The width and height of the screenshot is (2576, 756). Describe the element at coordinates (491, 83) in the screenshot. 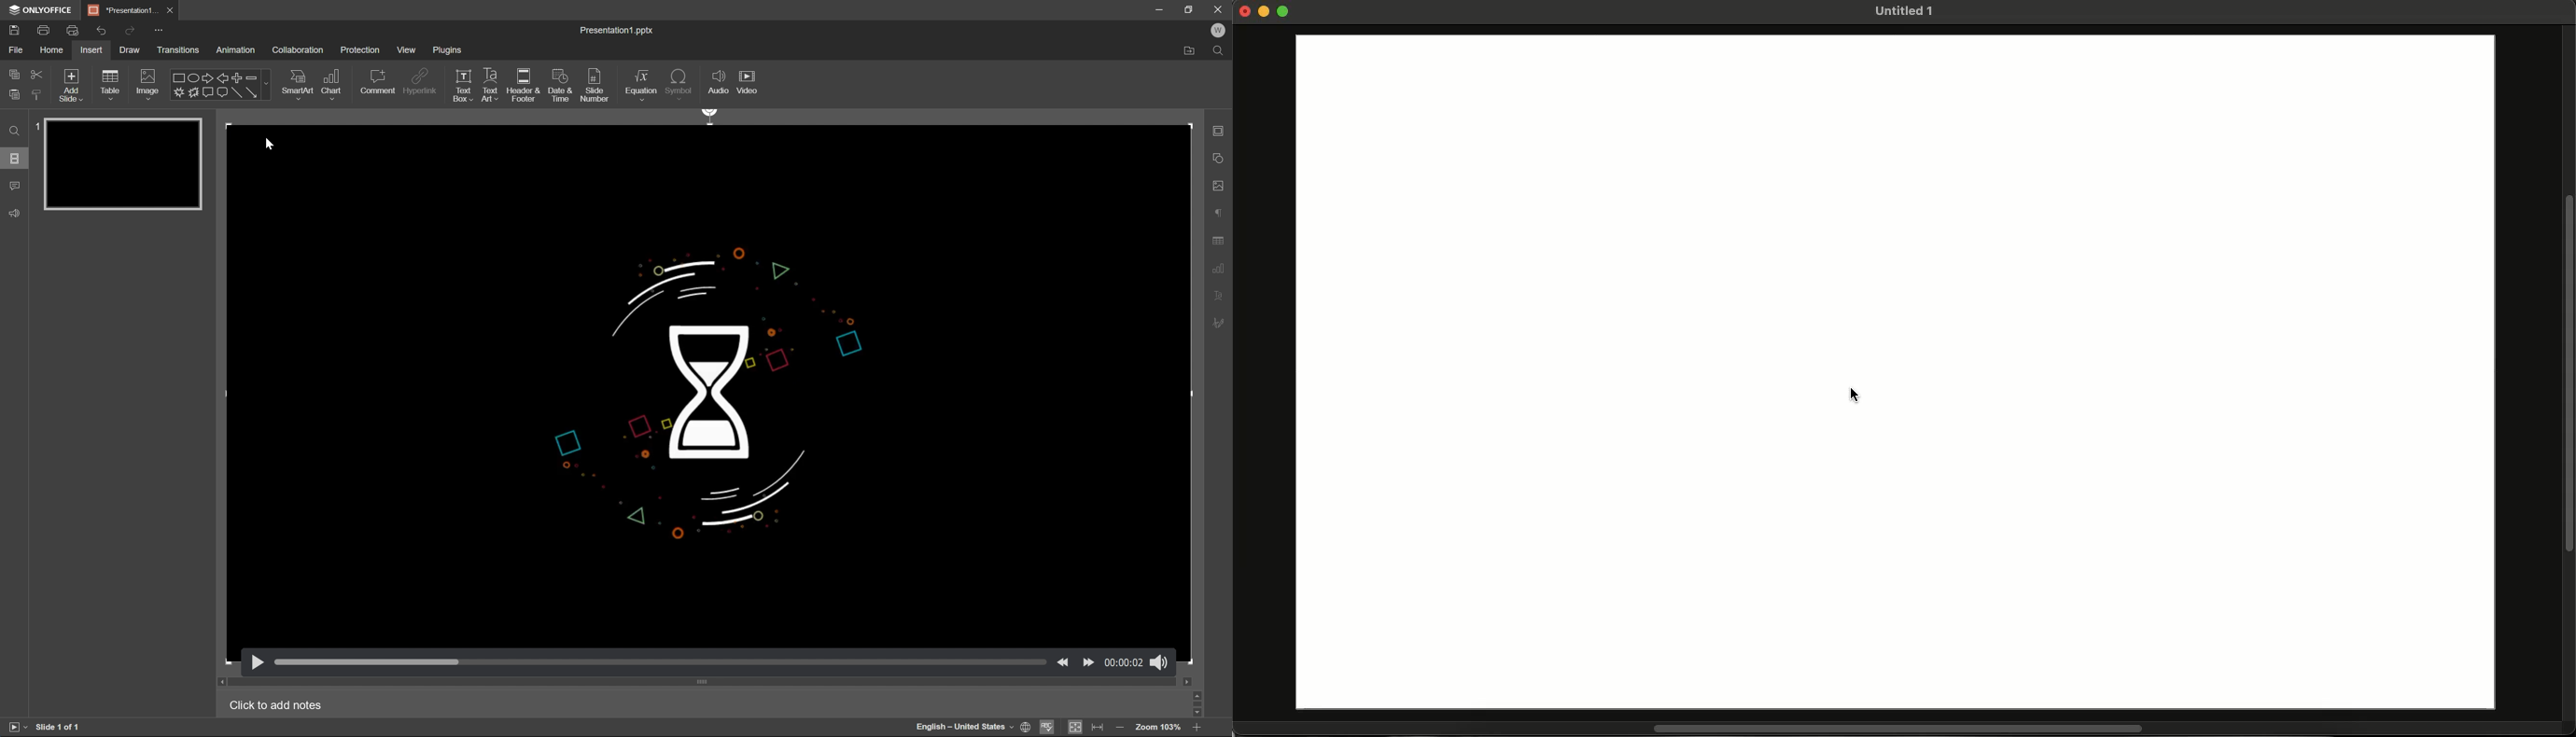

I see `text art` at that location.